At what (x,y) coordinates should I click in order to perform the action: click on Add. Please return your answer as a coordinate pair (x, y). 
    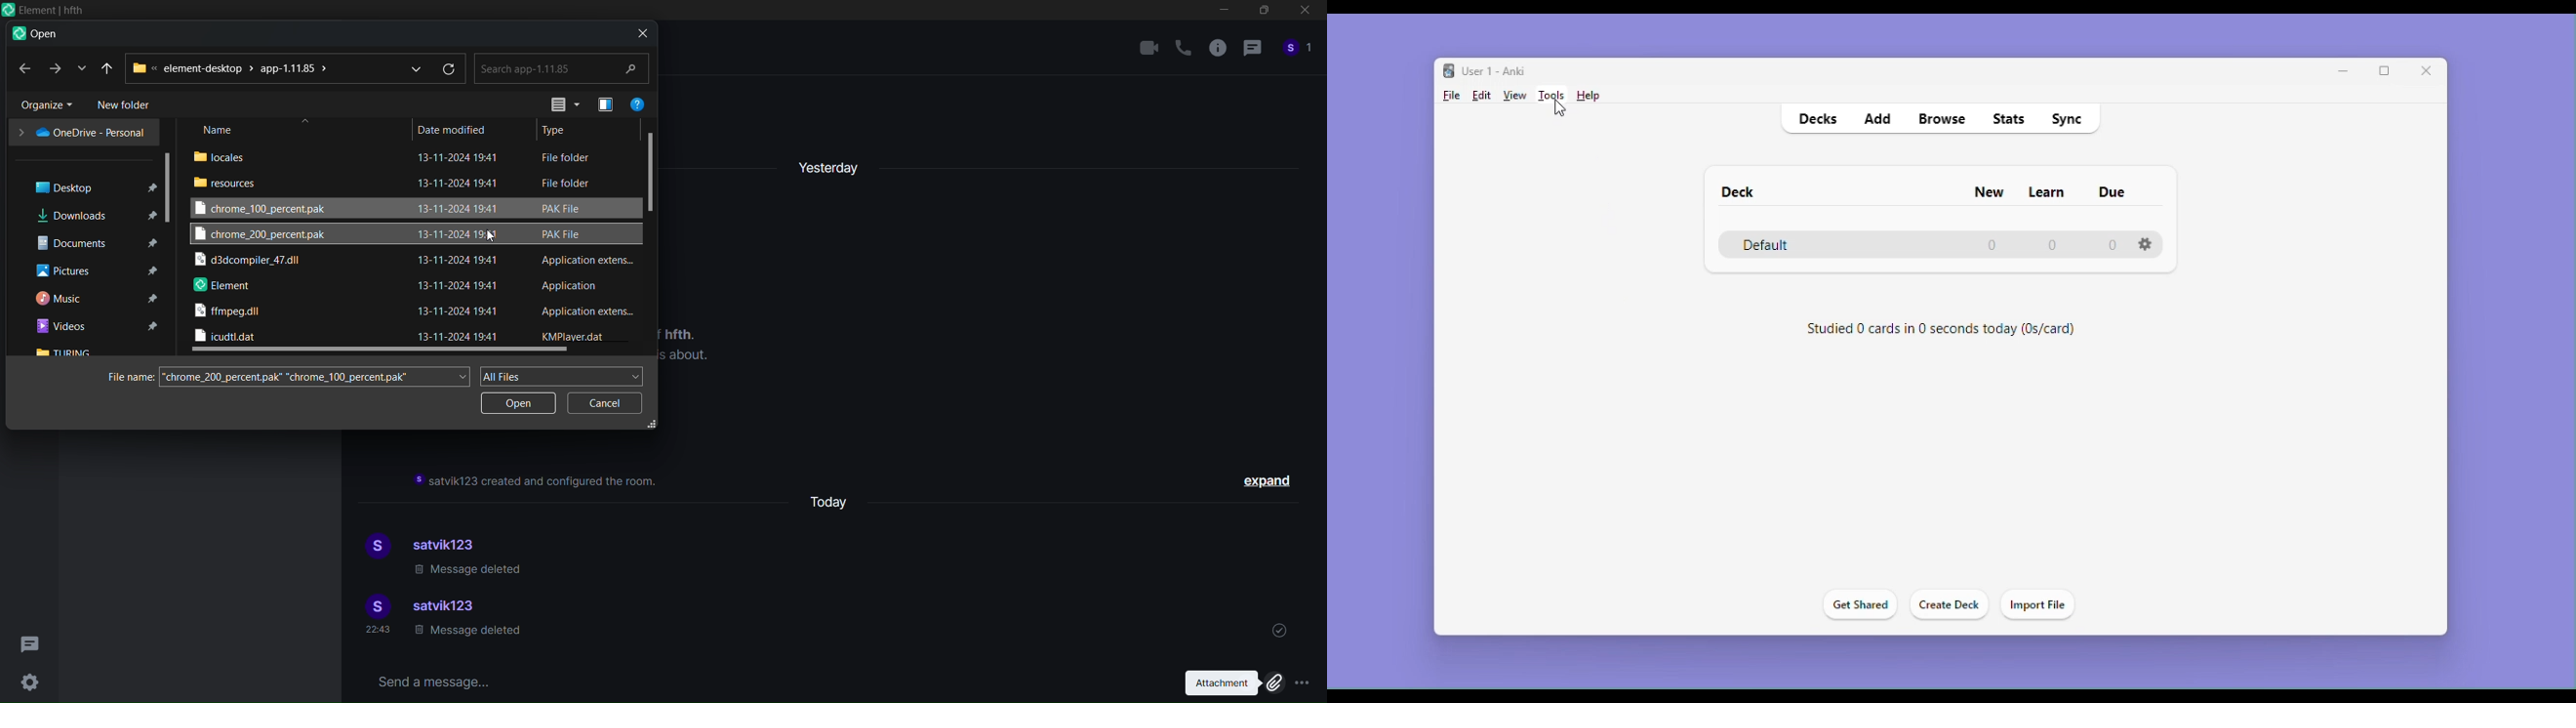
    Looking at the image, I should click on (1877, 118).